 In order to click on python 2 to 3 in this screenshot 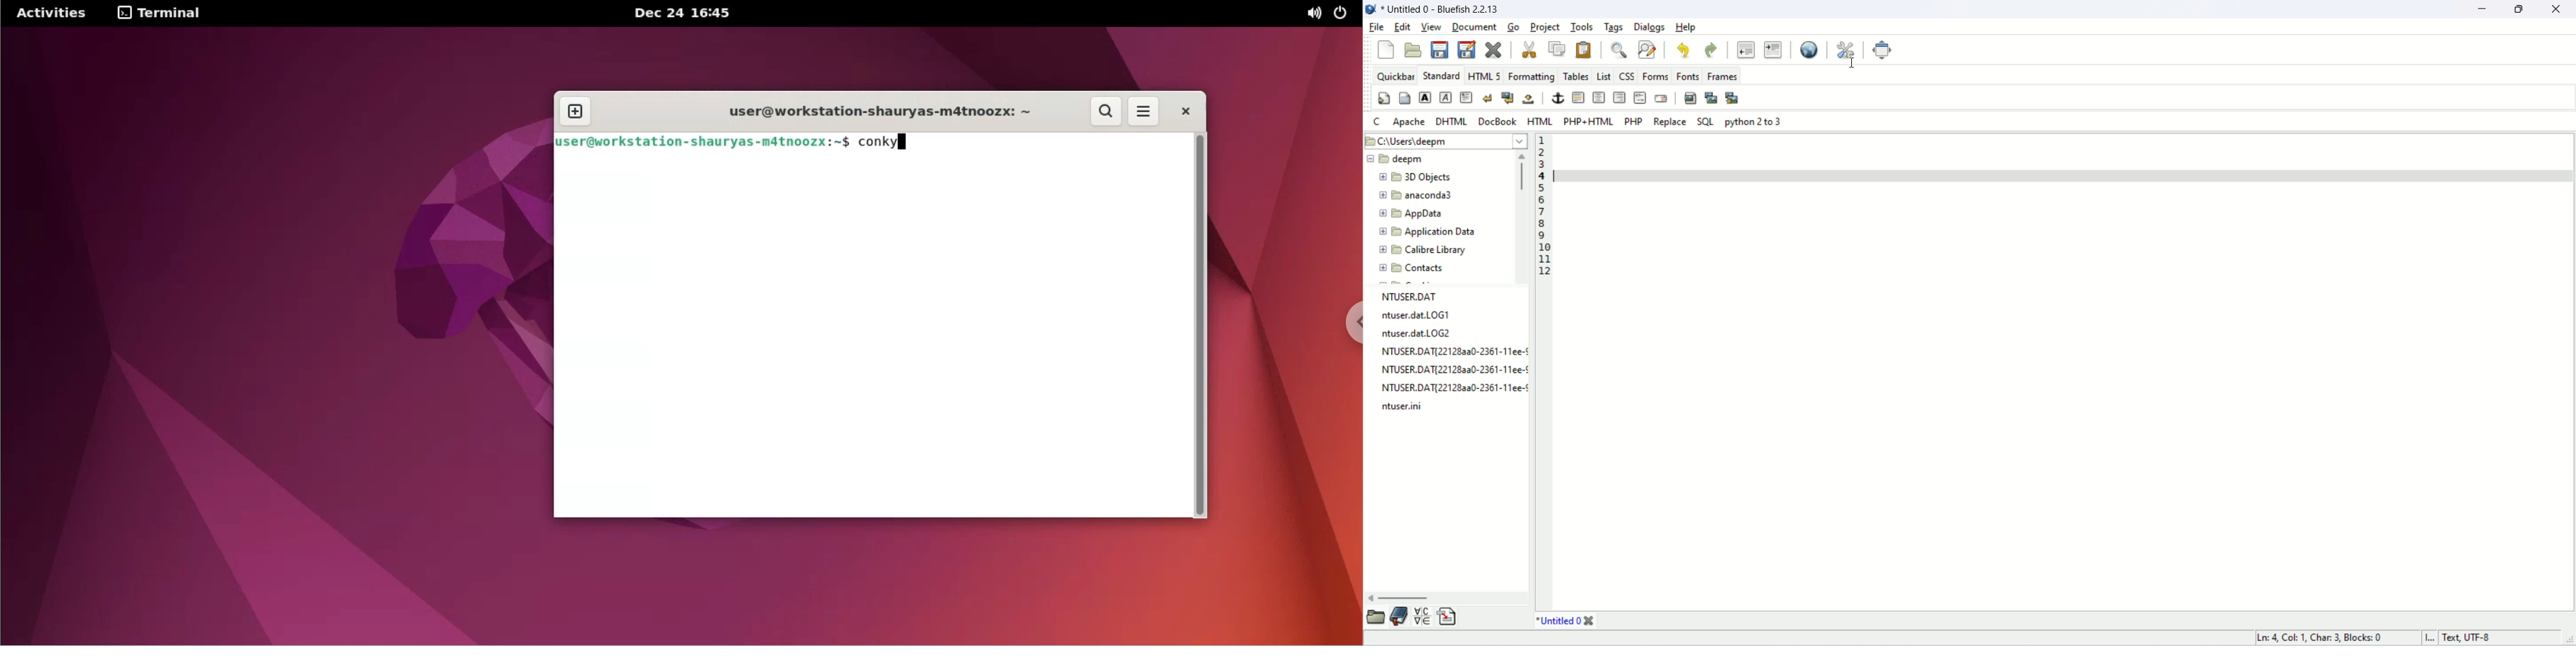, I will do `click(1754, 121)`.